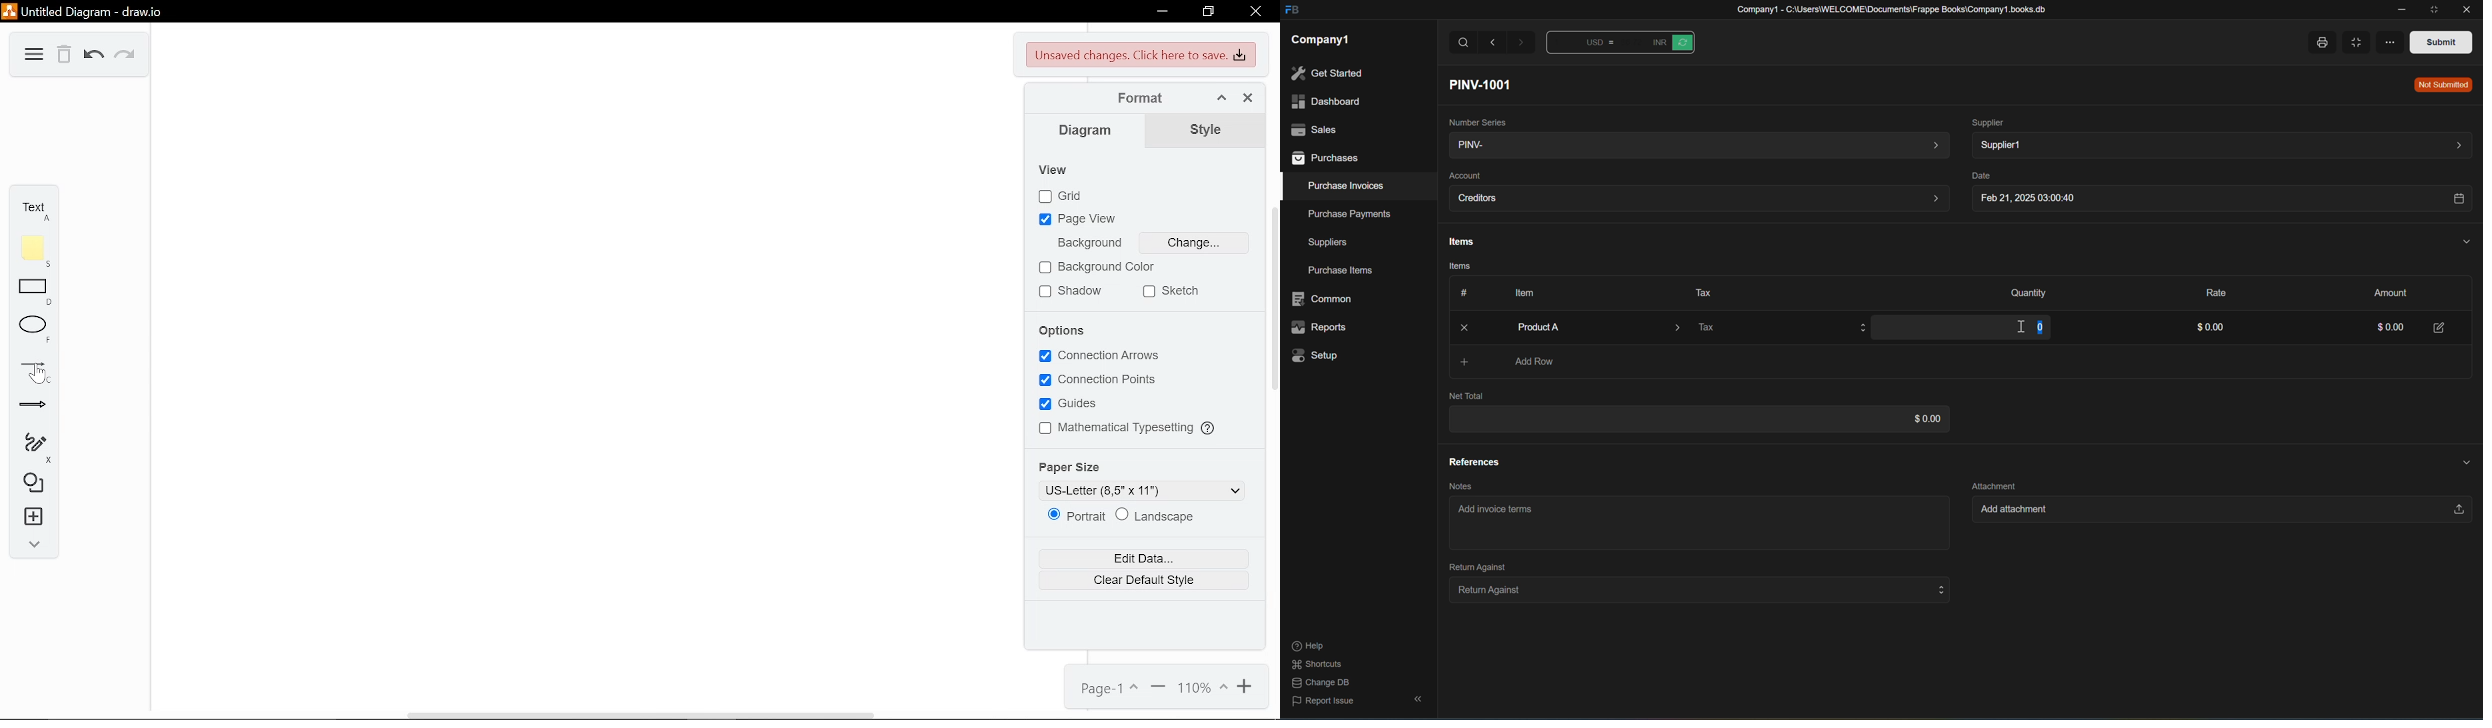 This screenshot has width=2492, height=728. What do you see at coordinates (2322, 42) in the screenshot?
I see `Print` at bounding box center [2322, 42].